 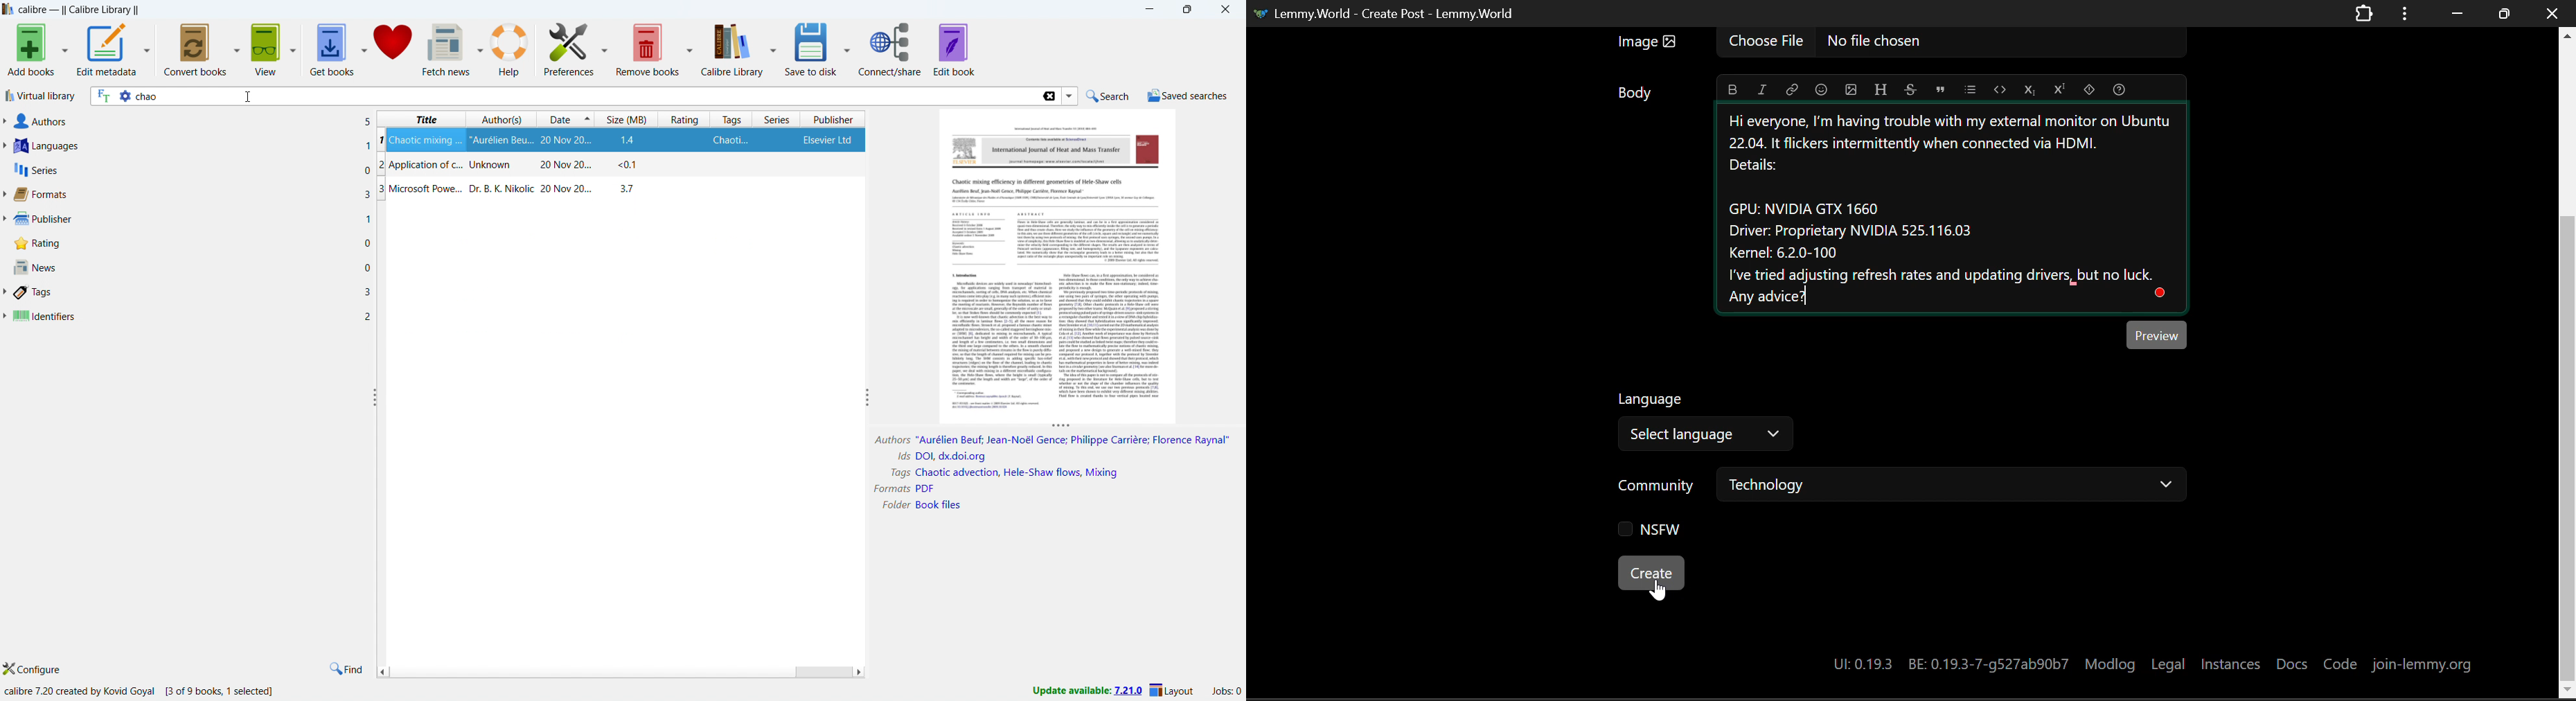 I want to click on do a quicj search, so click(x=1109, y=95).